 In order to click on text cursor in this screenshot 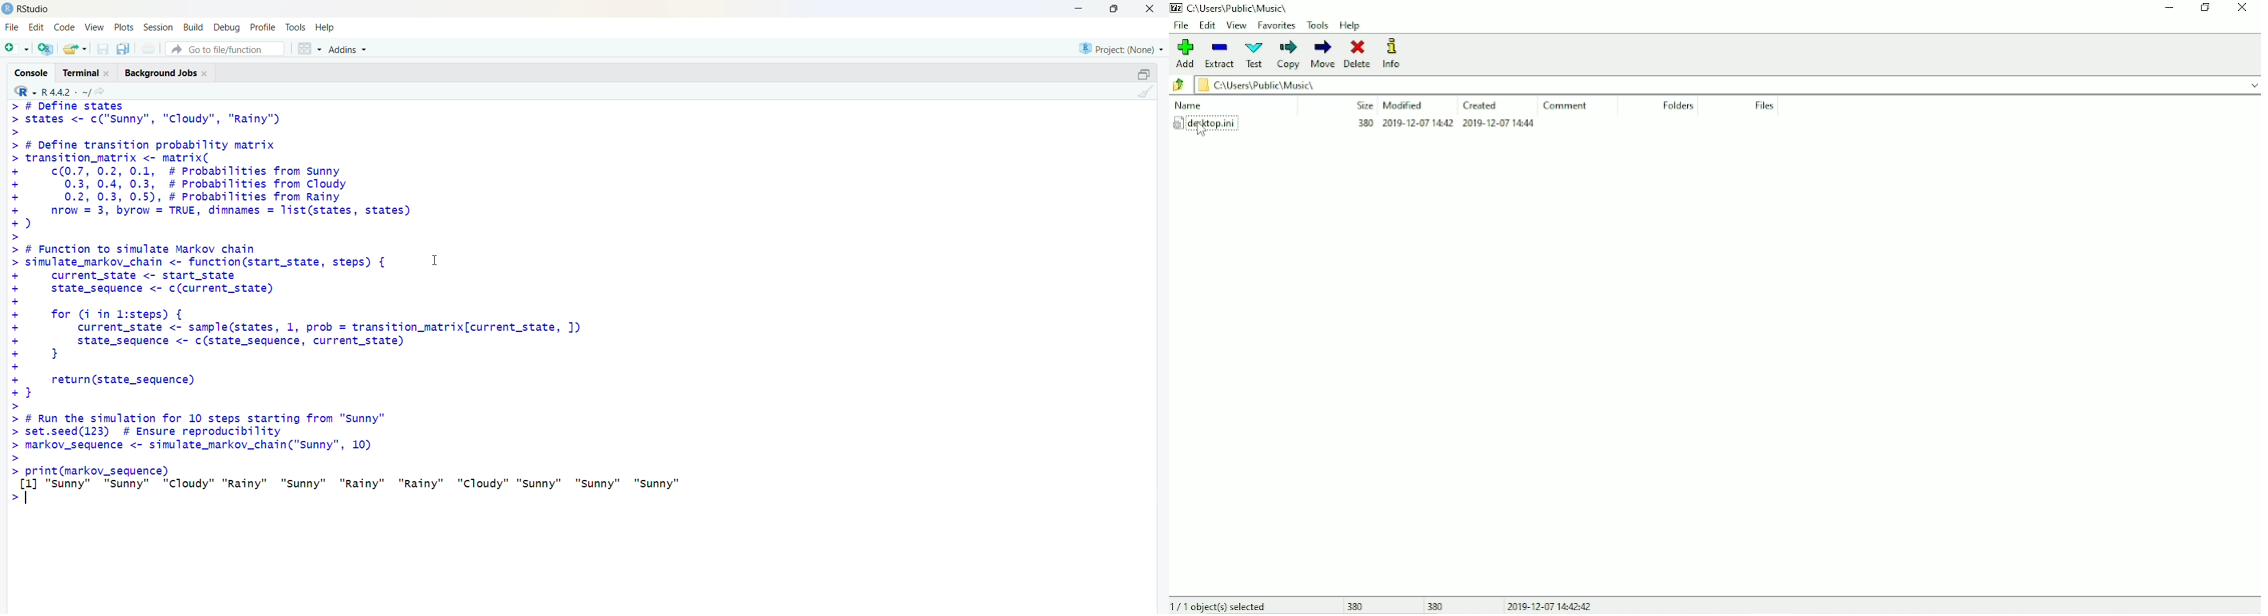, I will do `click(28, 501)`.